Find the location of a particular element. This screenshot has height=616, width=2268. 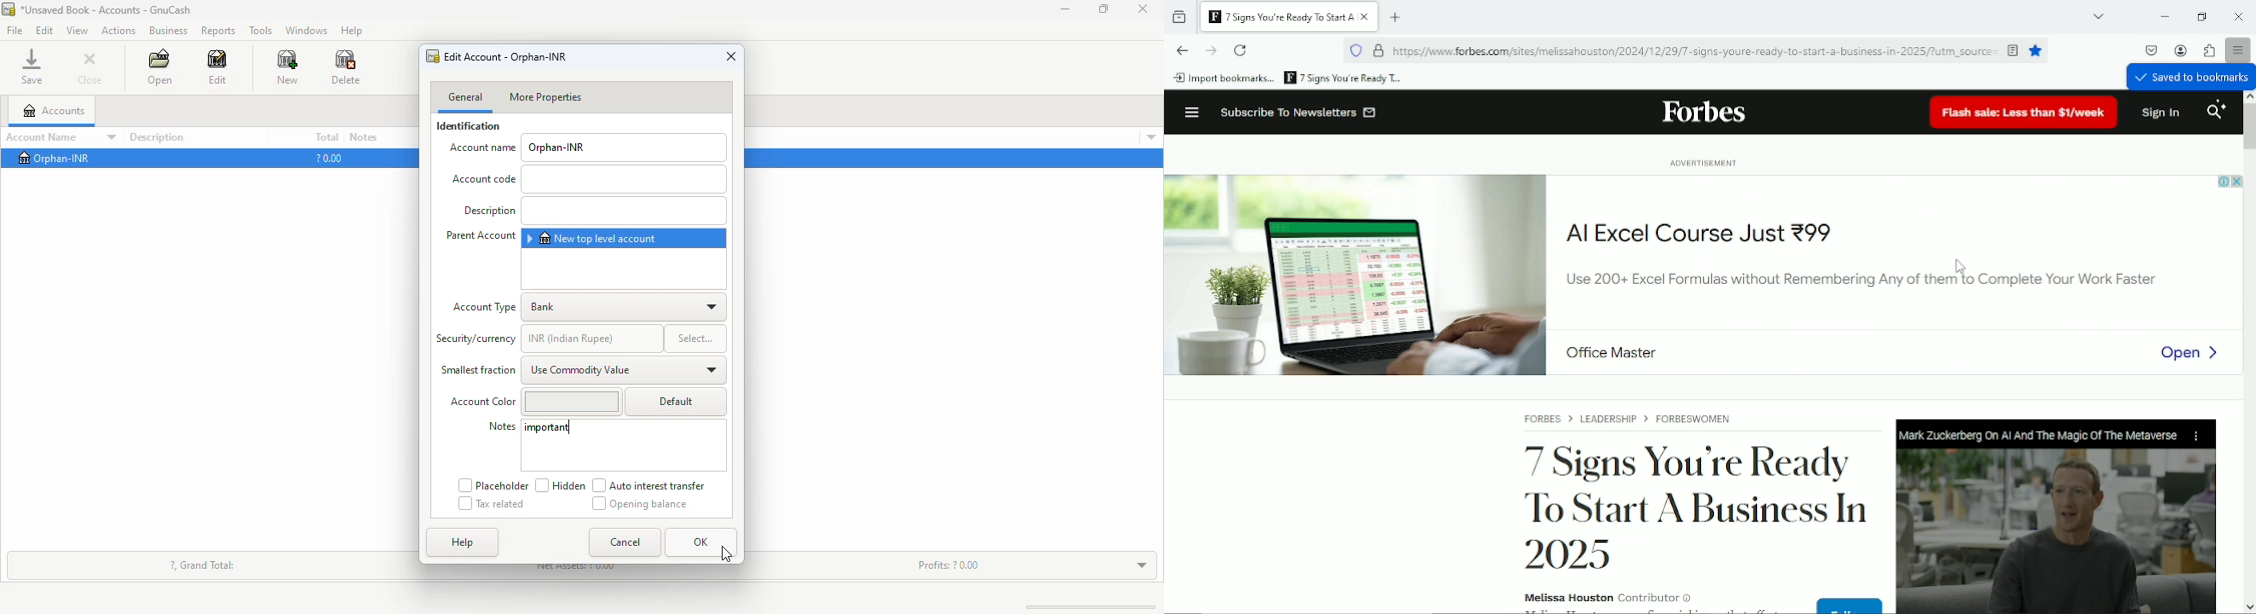

description is located at coordinates (157, 138).